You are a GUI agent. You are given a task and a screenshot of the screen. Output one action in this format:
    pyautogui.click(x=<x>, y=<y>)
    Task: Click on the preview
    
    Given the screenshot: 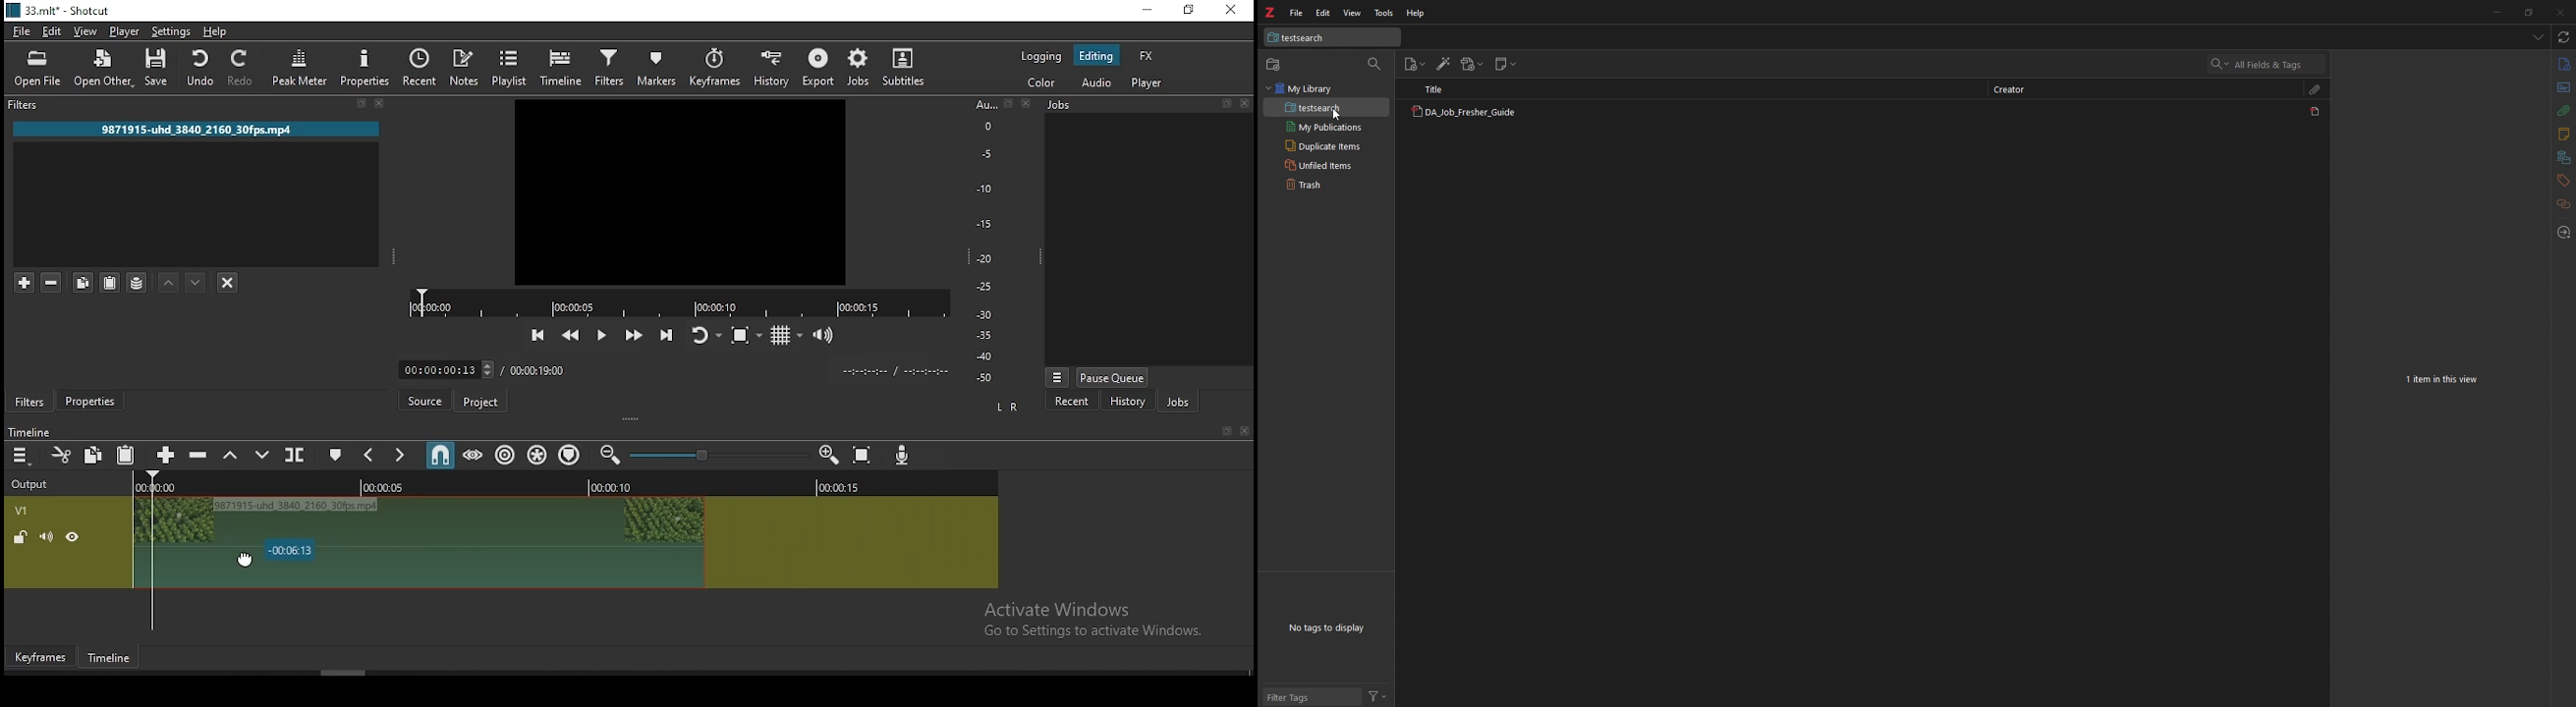 What is the action you would take?
    pyautogui.click(x=679, y=190)
    